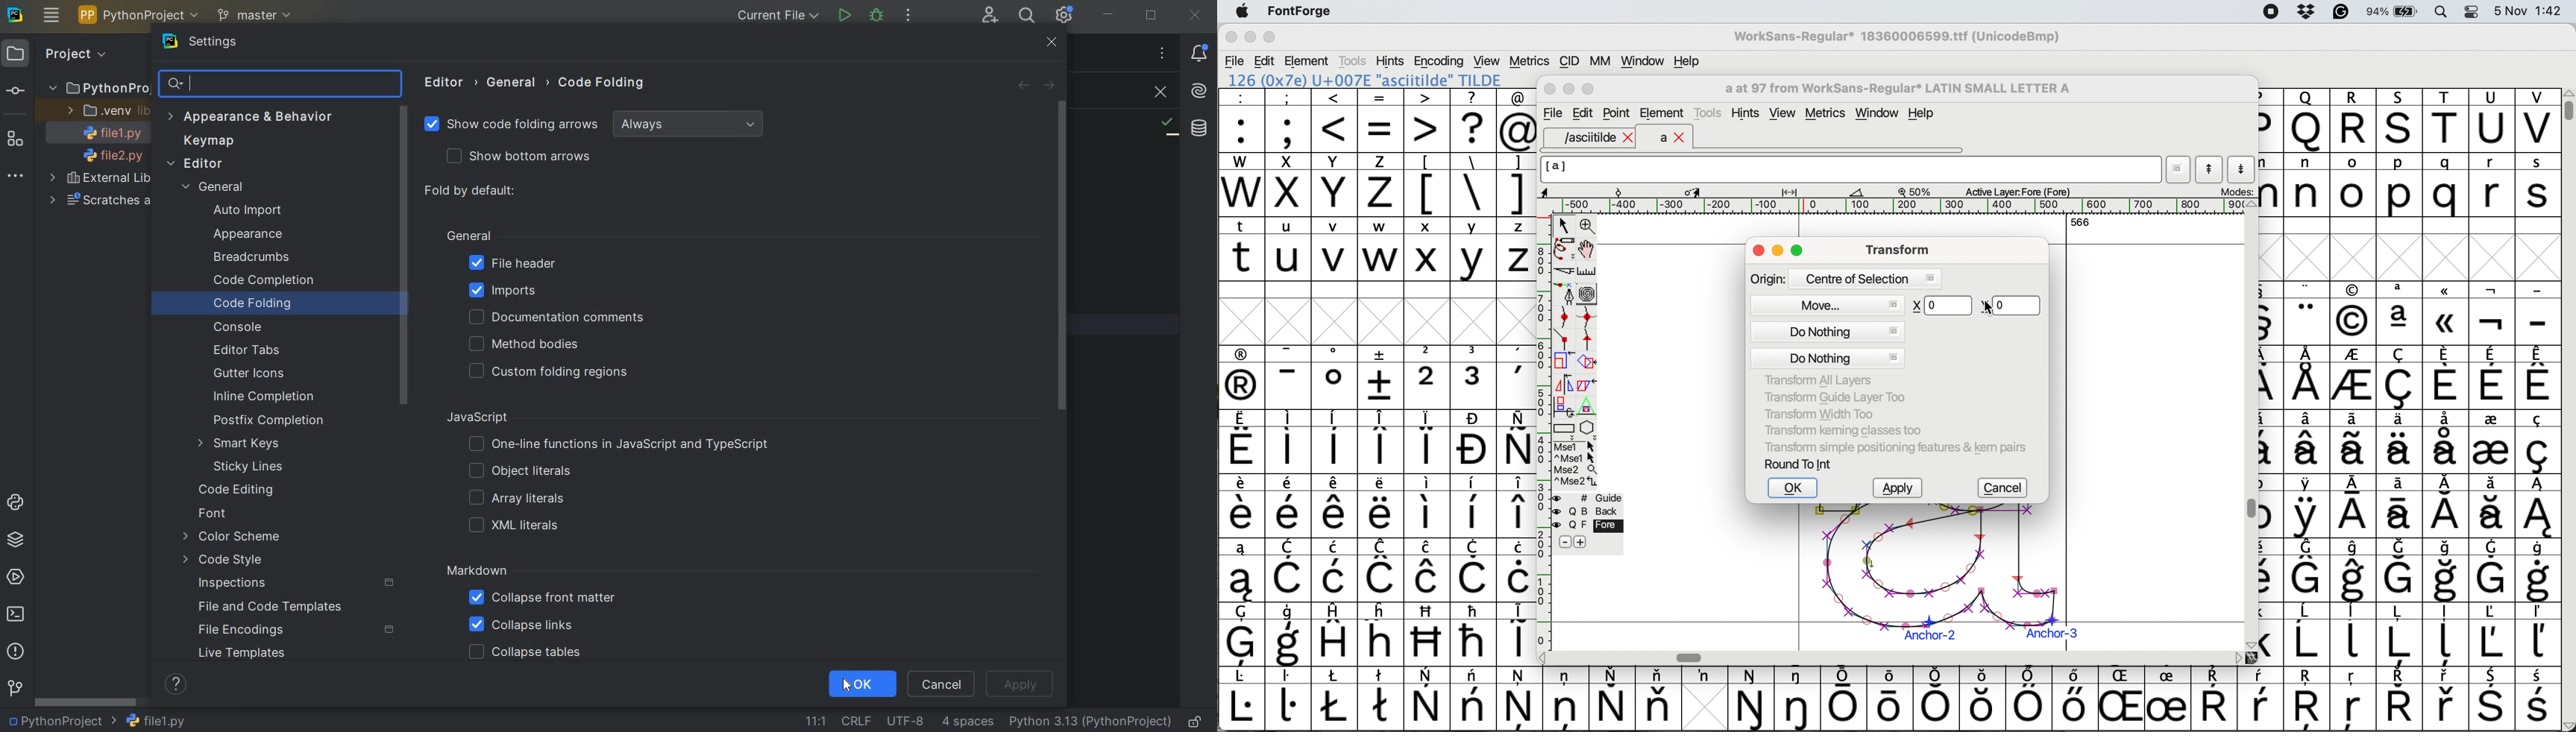  Describe the element at coordinates (2399, 698) in the screenshot. I see `symbol` at that location.